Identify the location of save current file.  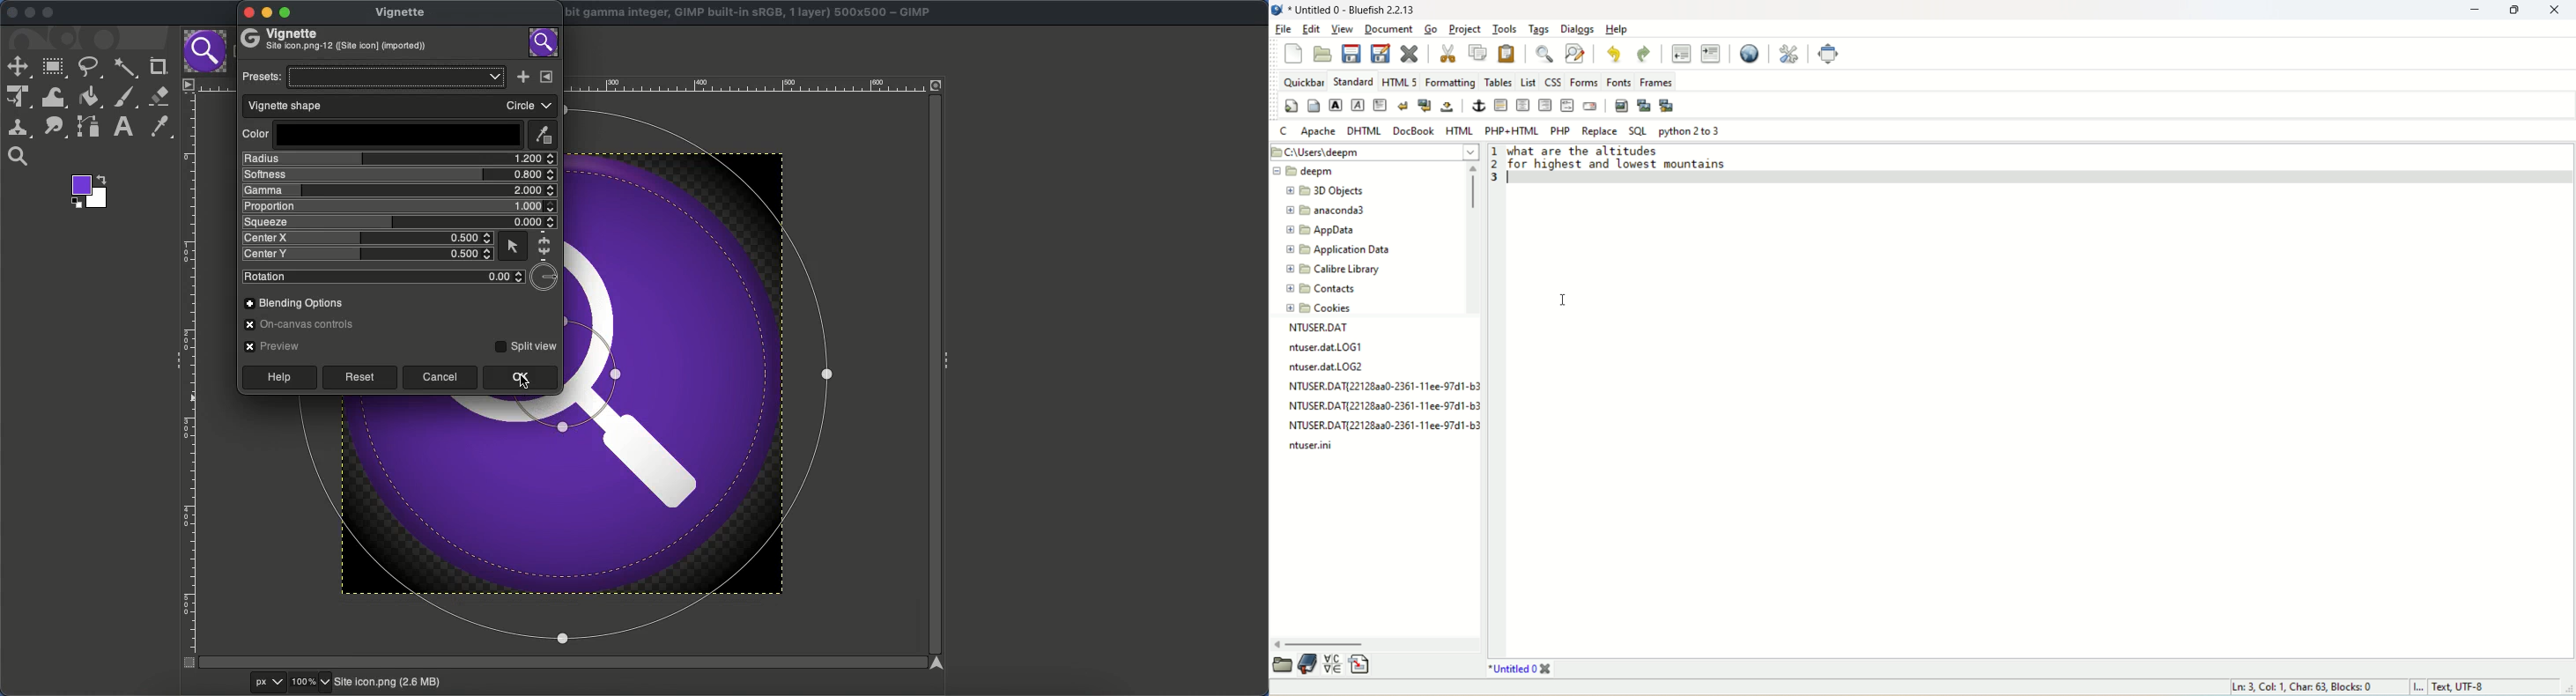
(1353, 53).